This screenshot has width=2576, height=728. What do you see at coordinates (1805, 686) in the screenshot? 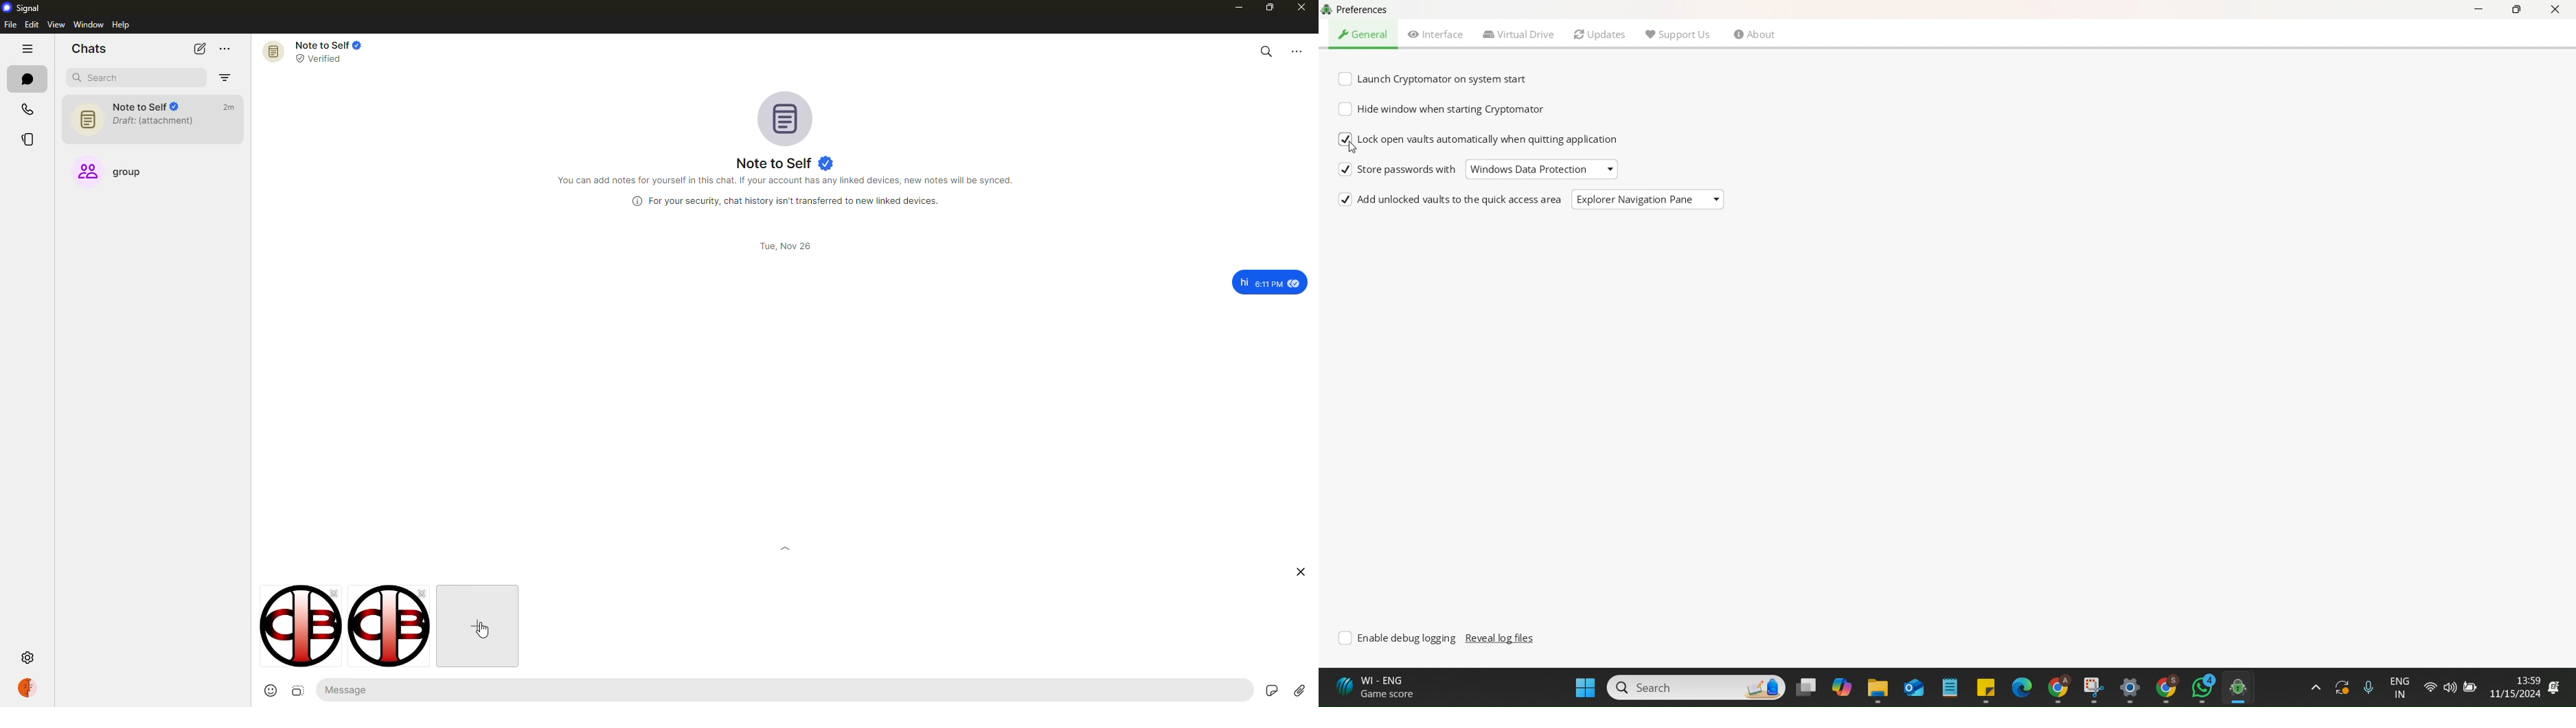
I see `Multiple Window` at bounding box center [1805, 686].